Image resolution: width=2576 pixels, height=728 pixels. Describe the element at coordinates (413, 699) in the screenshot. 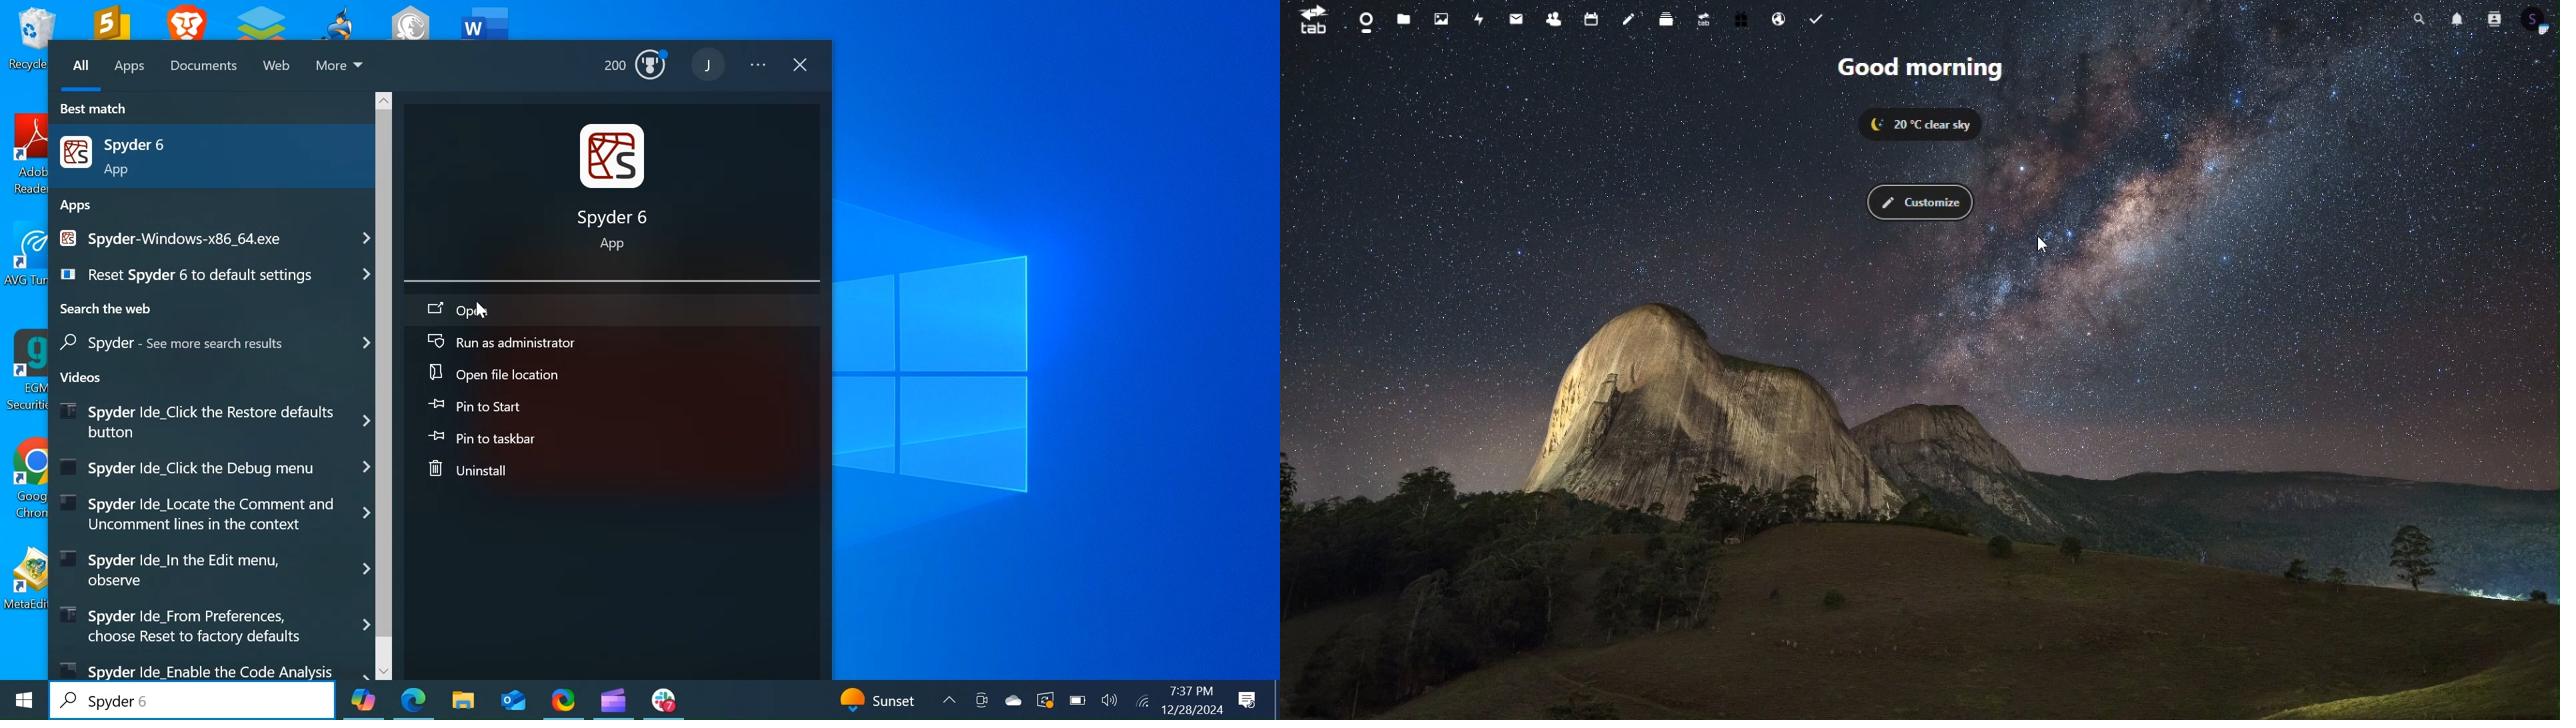

I see `Microsoft Edge` at that location.